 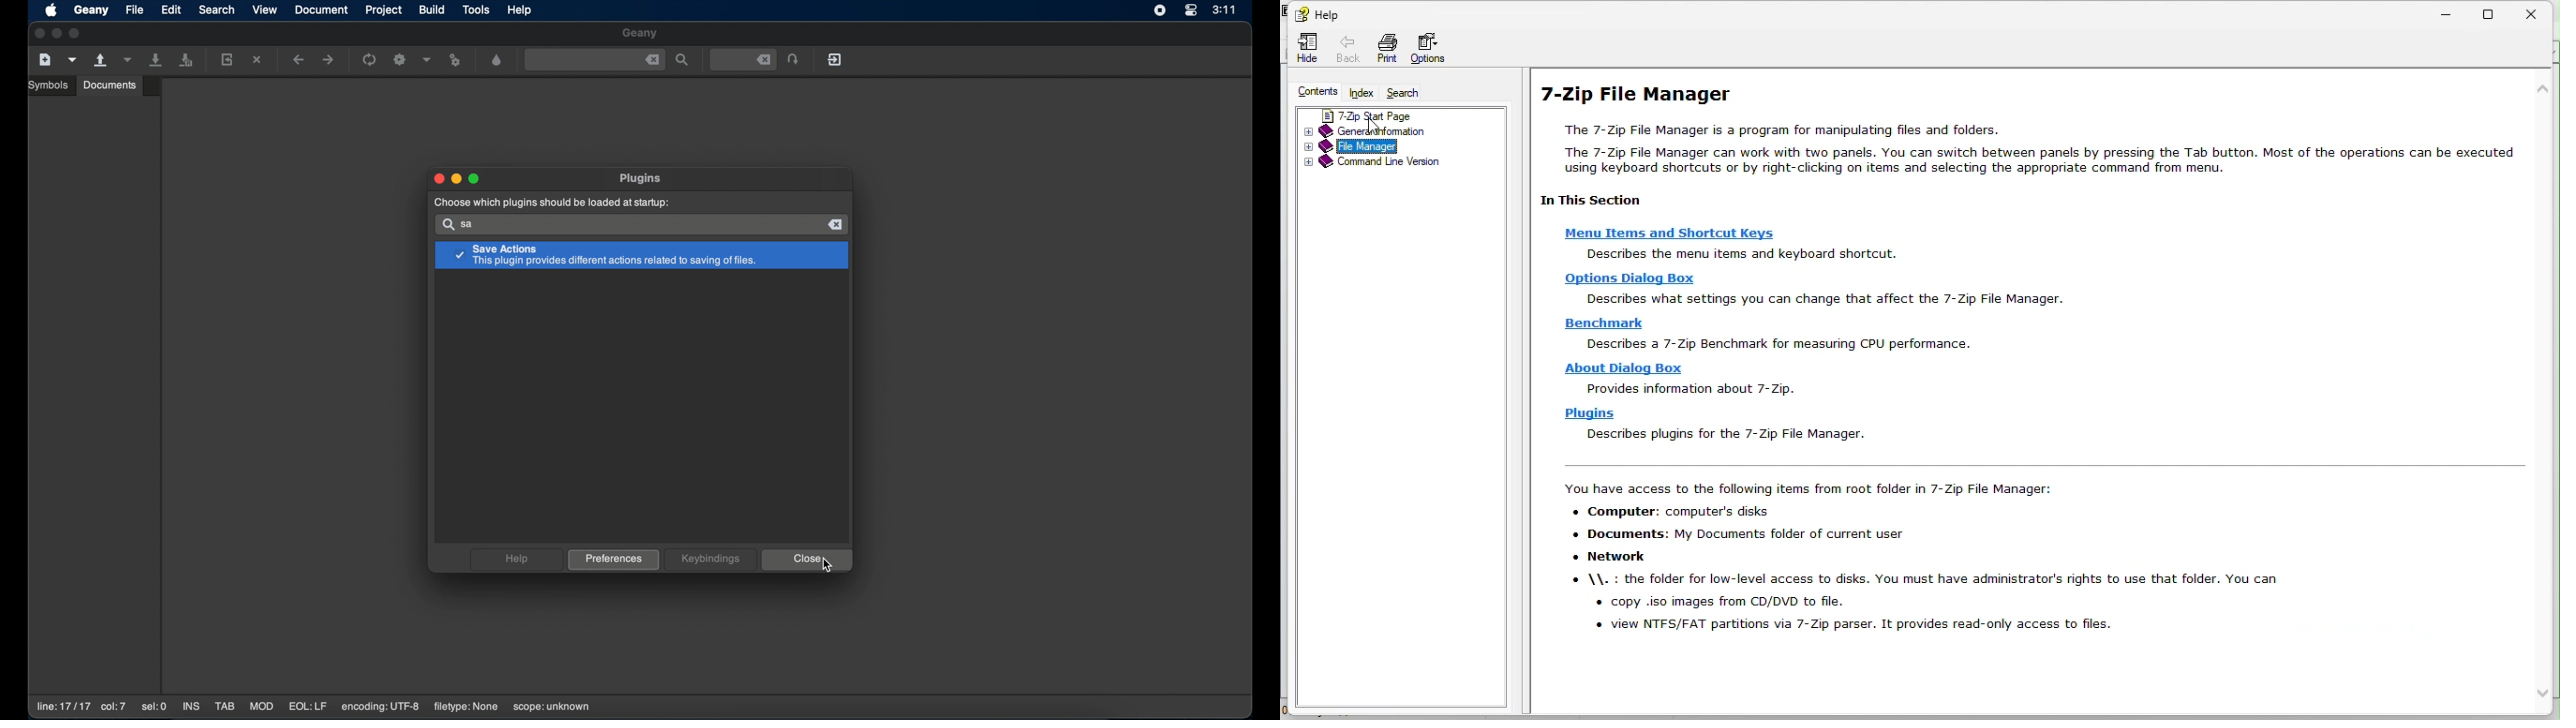 I want to click on close, so click(x=2538, y=13).